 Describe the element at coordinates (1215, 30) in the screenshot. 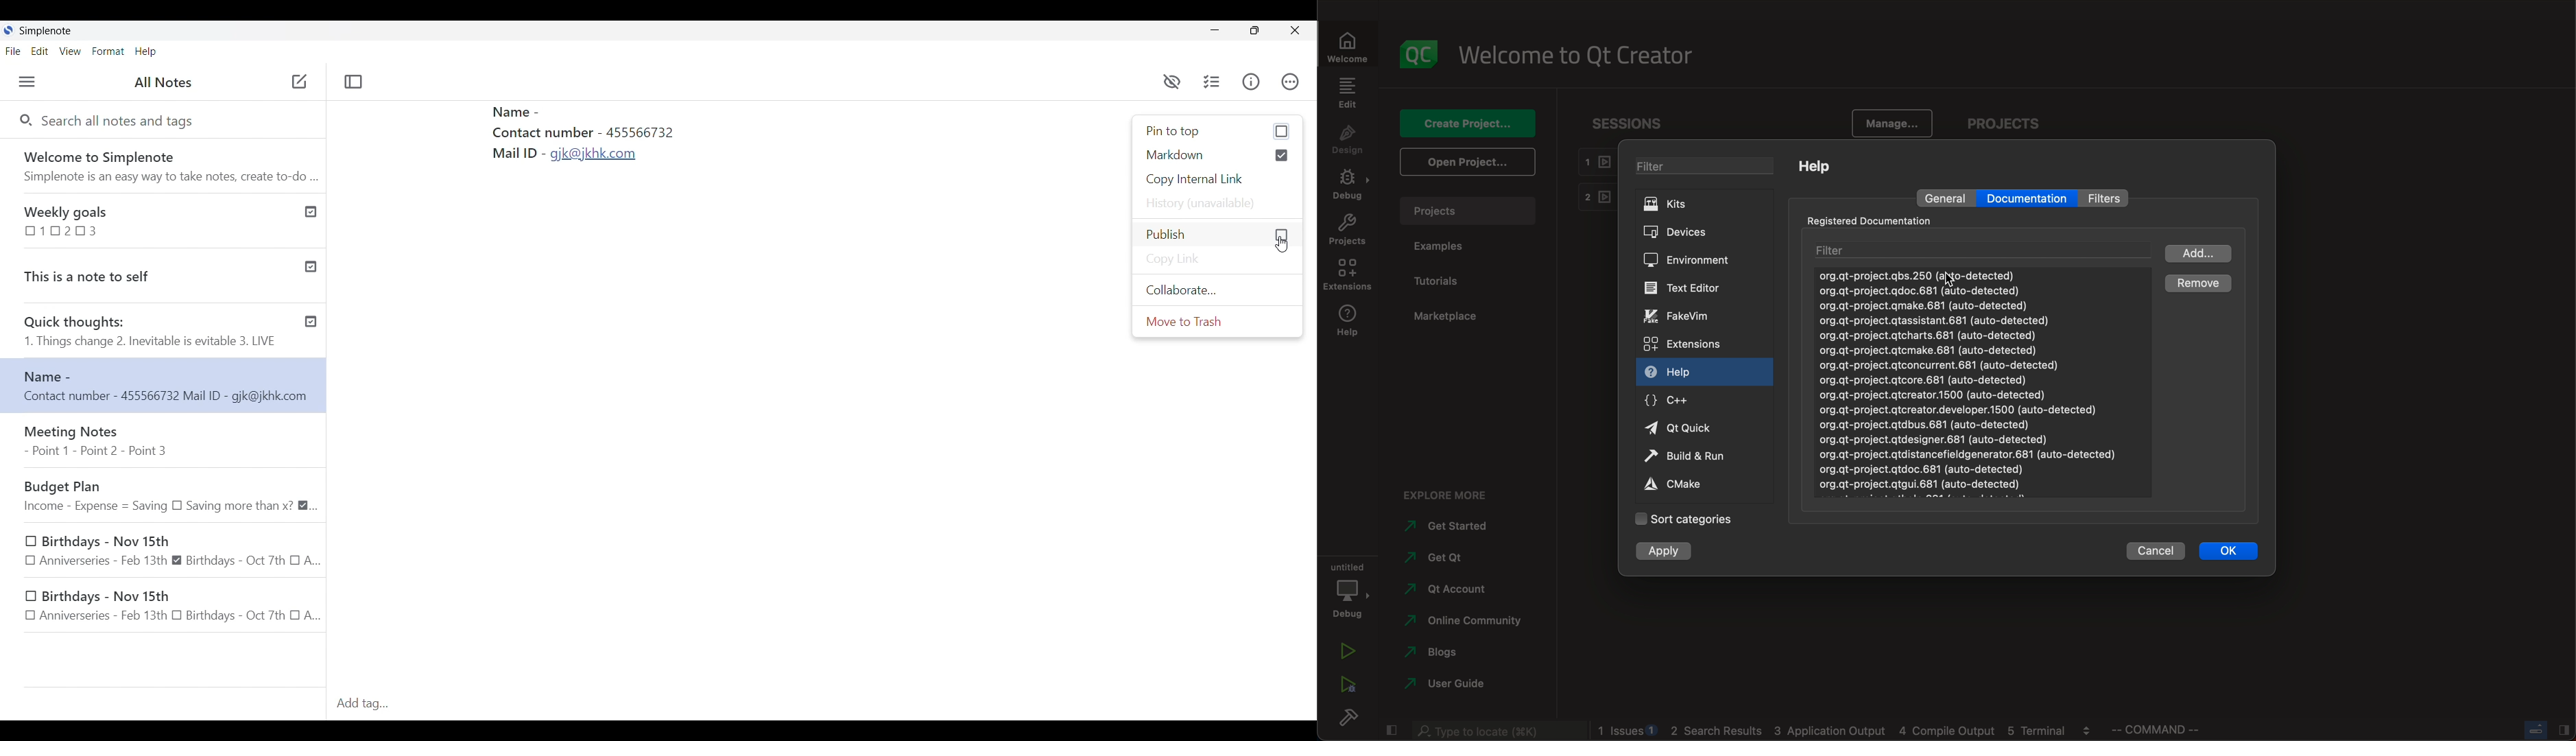

I see `Minimize` at that location.